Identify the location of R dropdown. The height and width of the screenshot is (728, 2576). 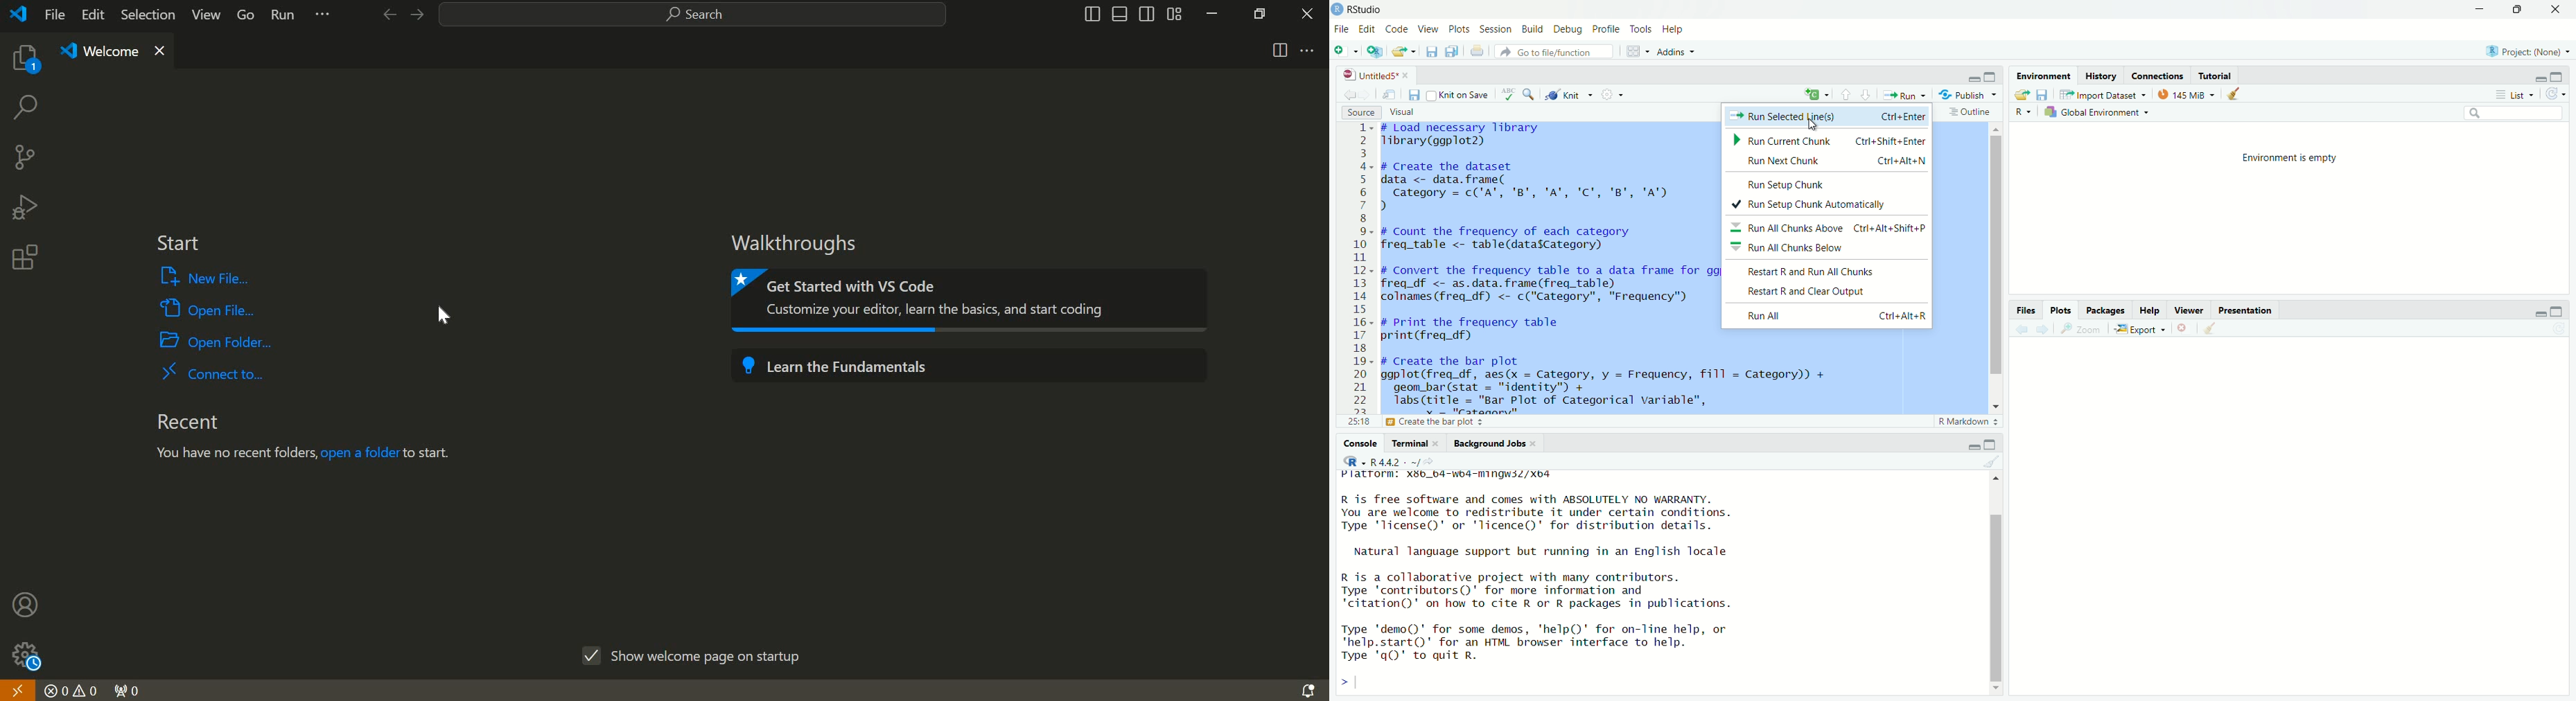
(2024, 112).